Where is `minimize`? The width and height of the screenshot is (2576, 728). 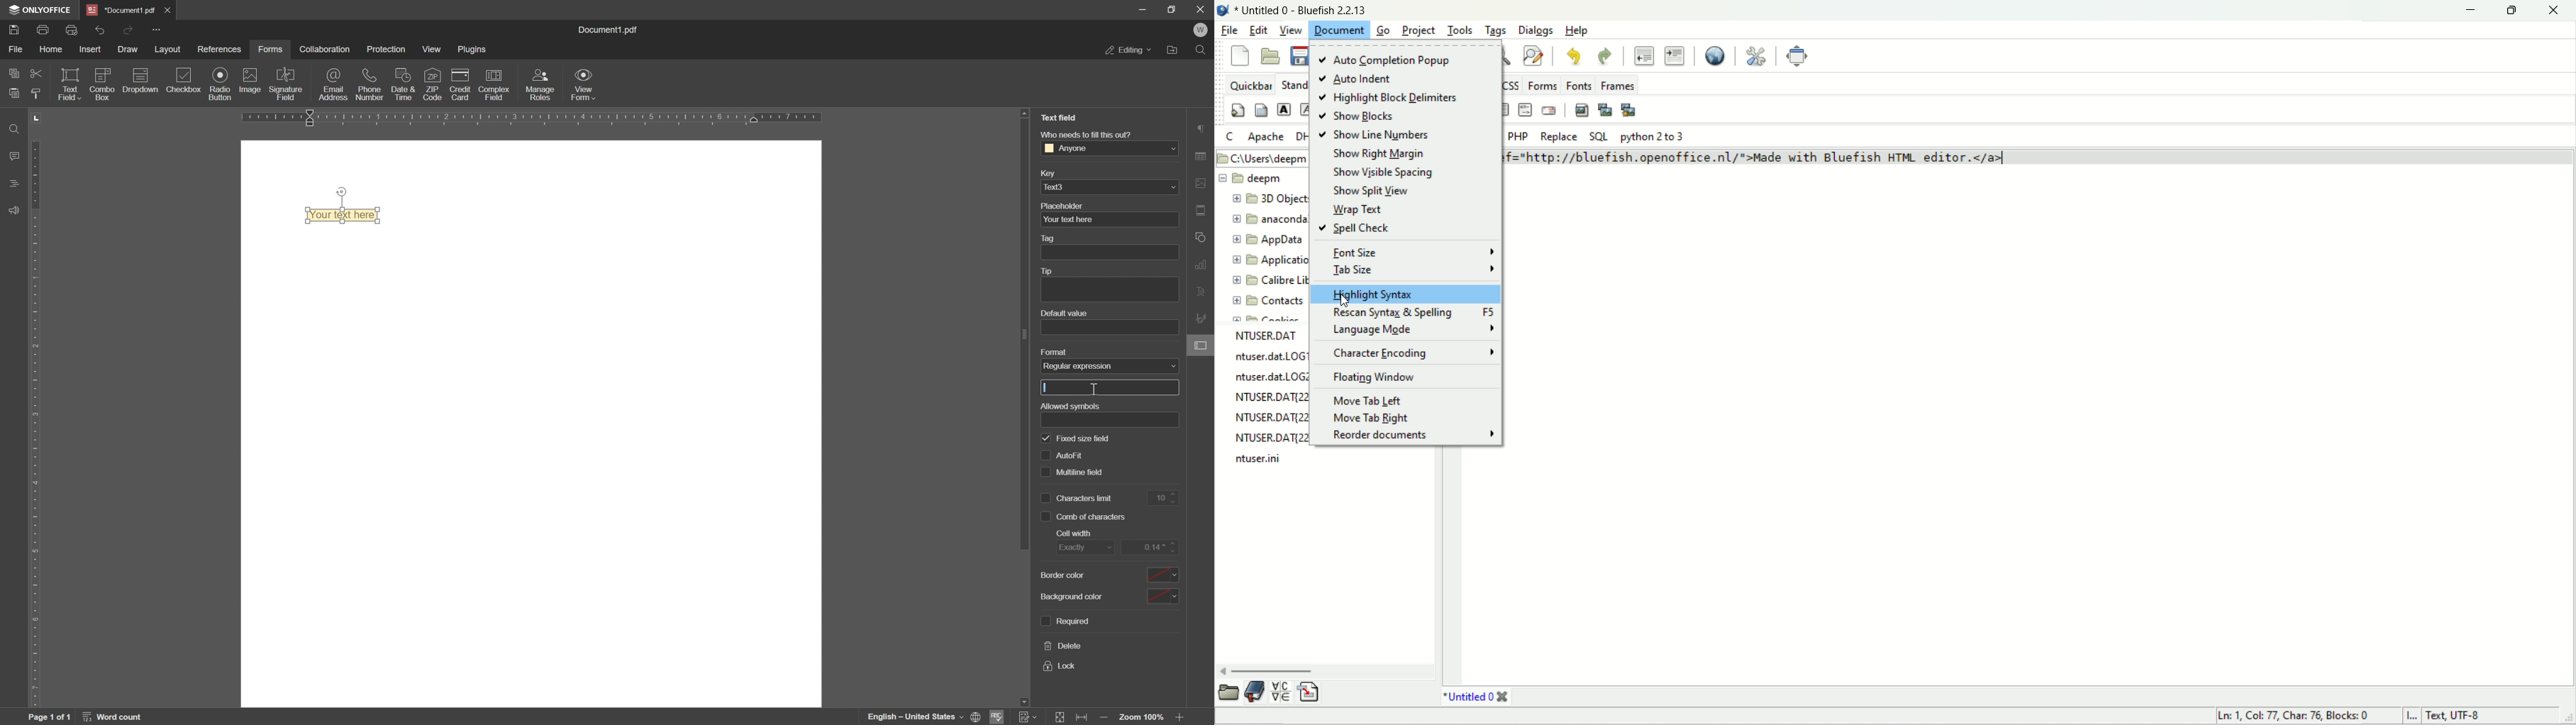 minimize is located at coordinates (1143, 10).